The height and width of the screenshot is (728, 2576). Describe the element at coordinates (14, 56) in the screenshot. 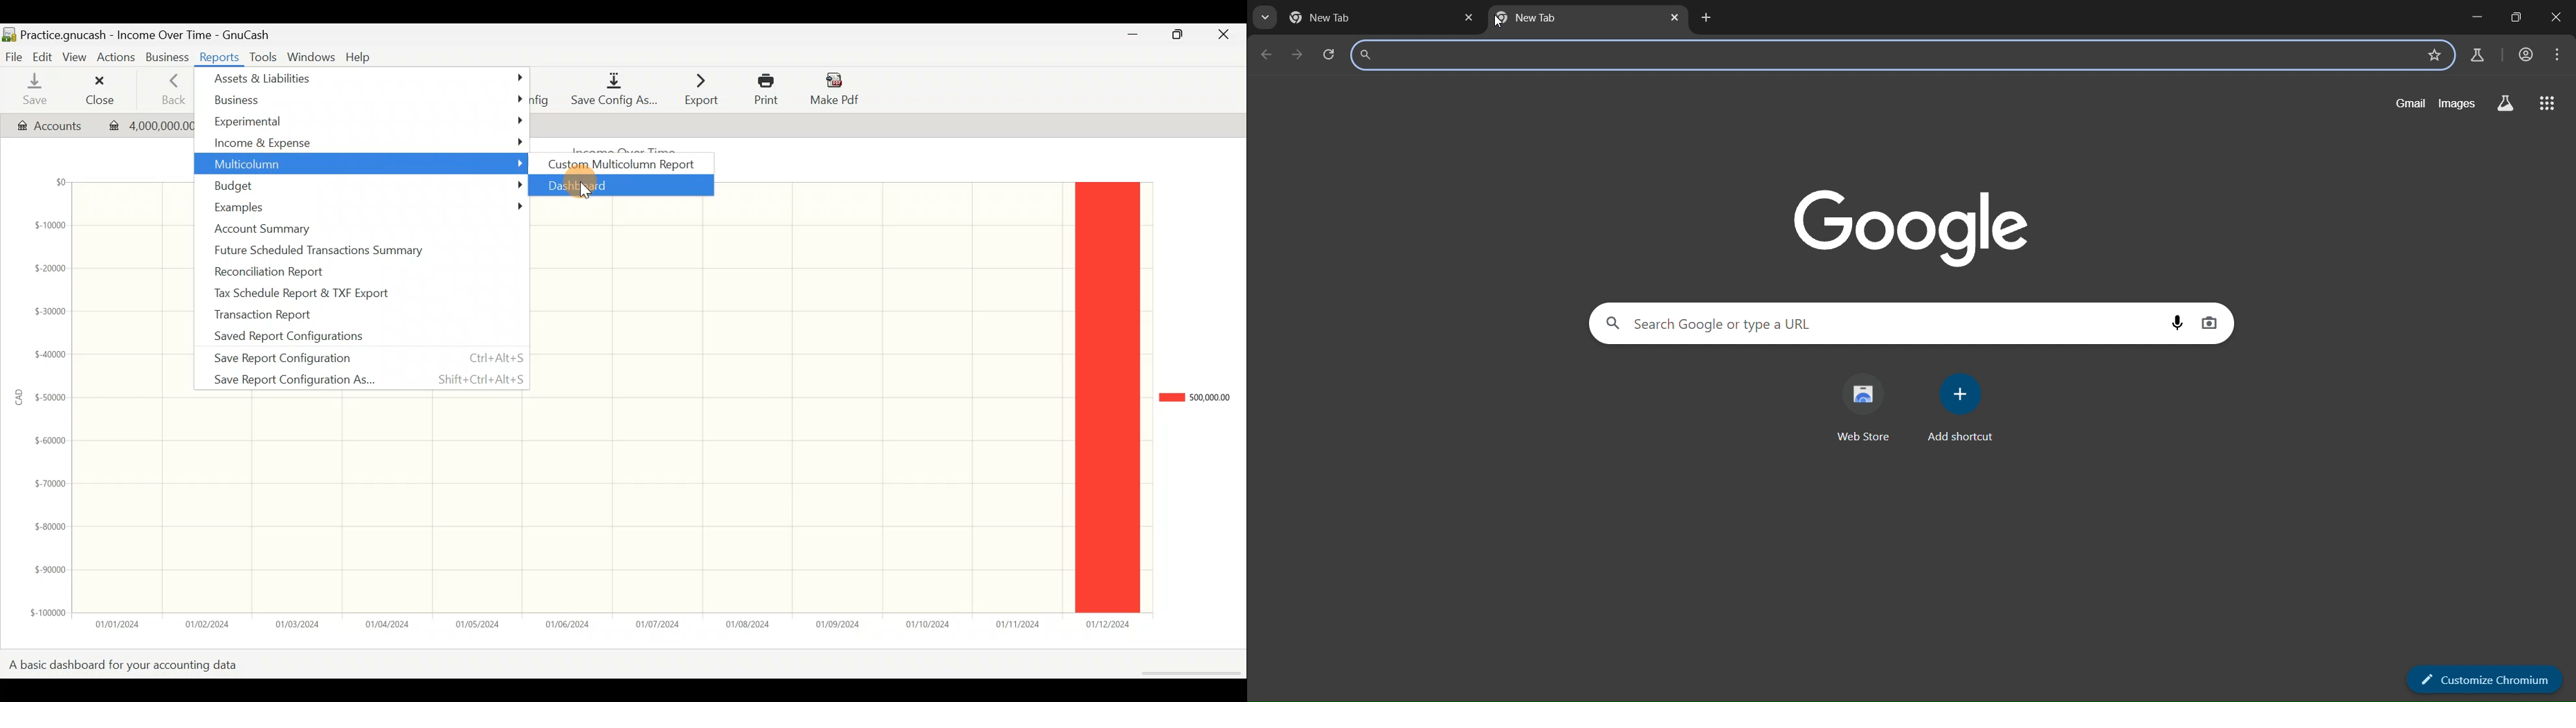

I see `File` at that location.